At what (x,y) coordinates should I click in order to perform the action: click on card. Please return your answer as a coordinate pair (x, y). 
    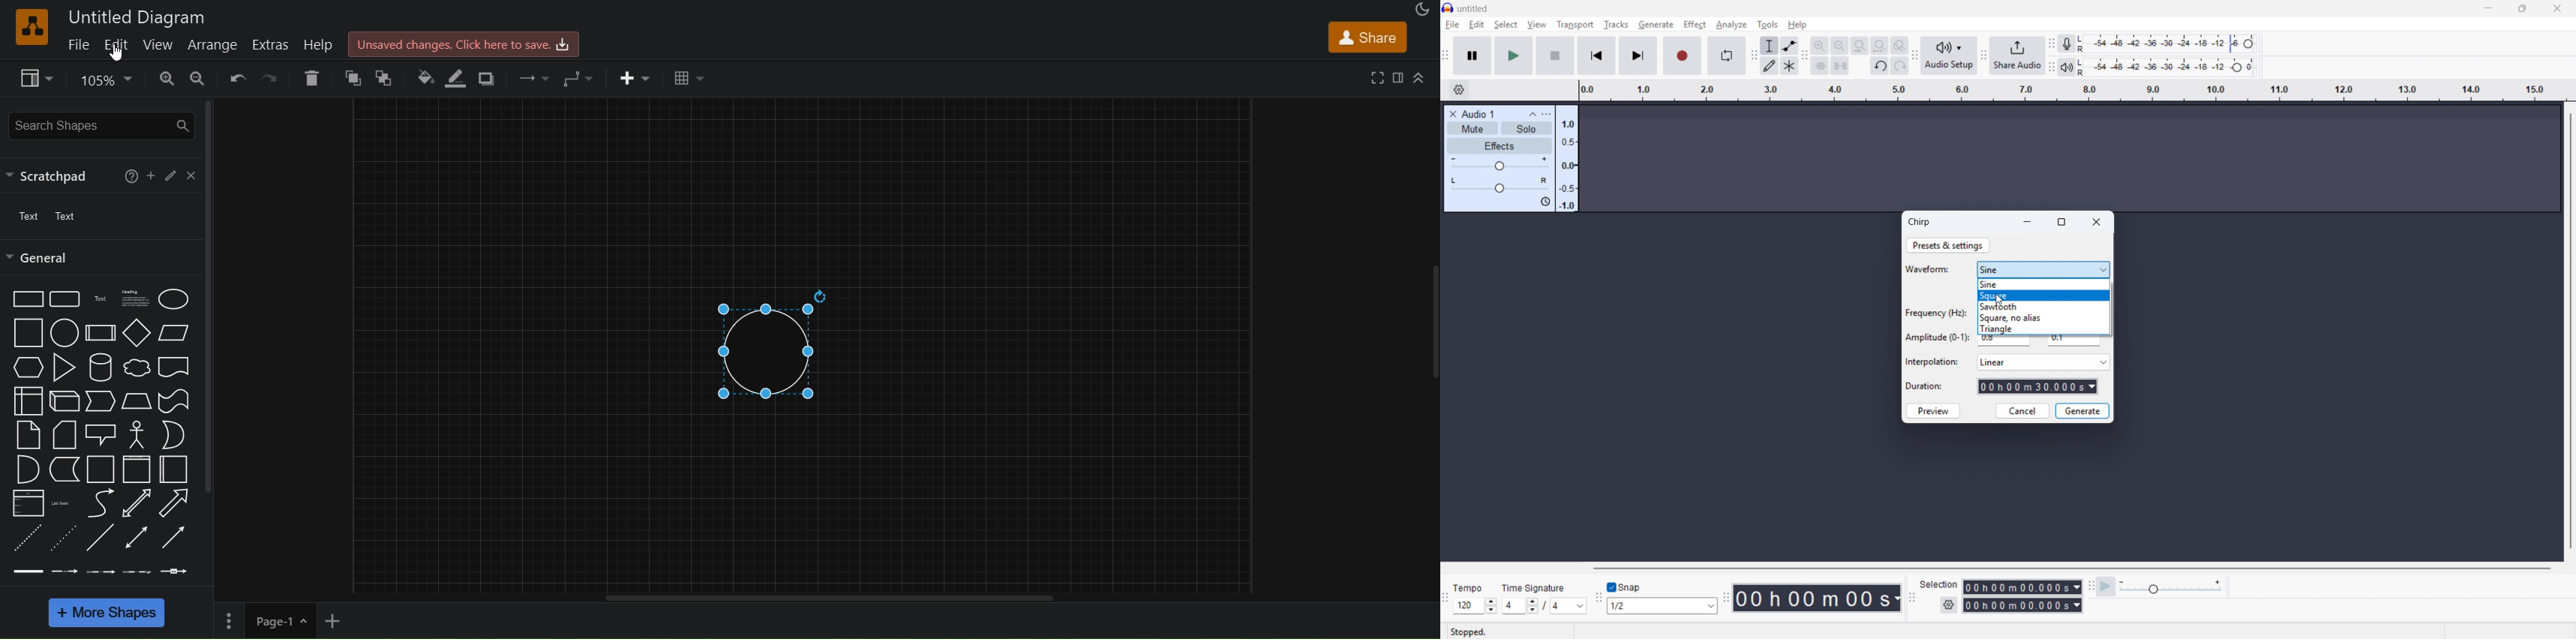
    Looking at the image, I should click on (61, 435).